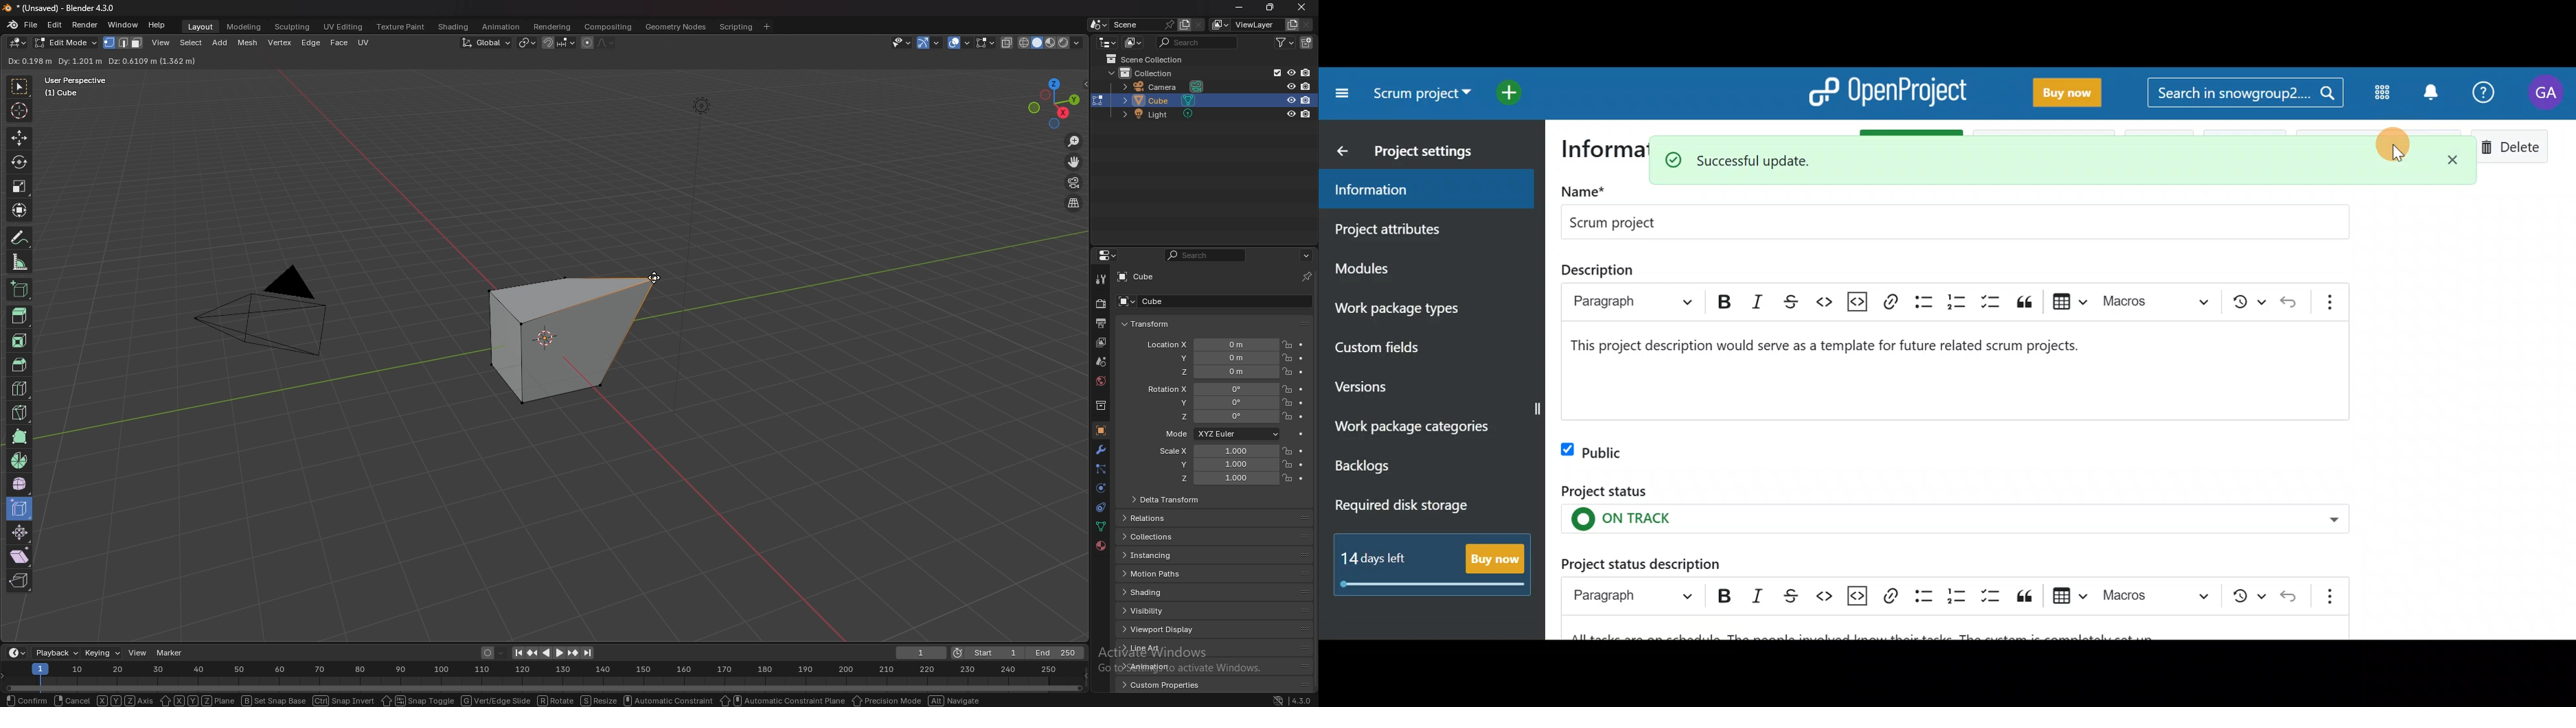 The height and width of the screenshot is (728, 2576). I want to click on Delete, so click(2518, 146).